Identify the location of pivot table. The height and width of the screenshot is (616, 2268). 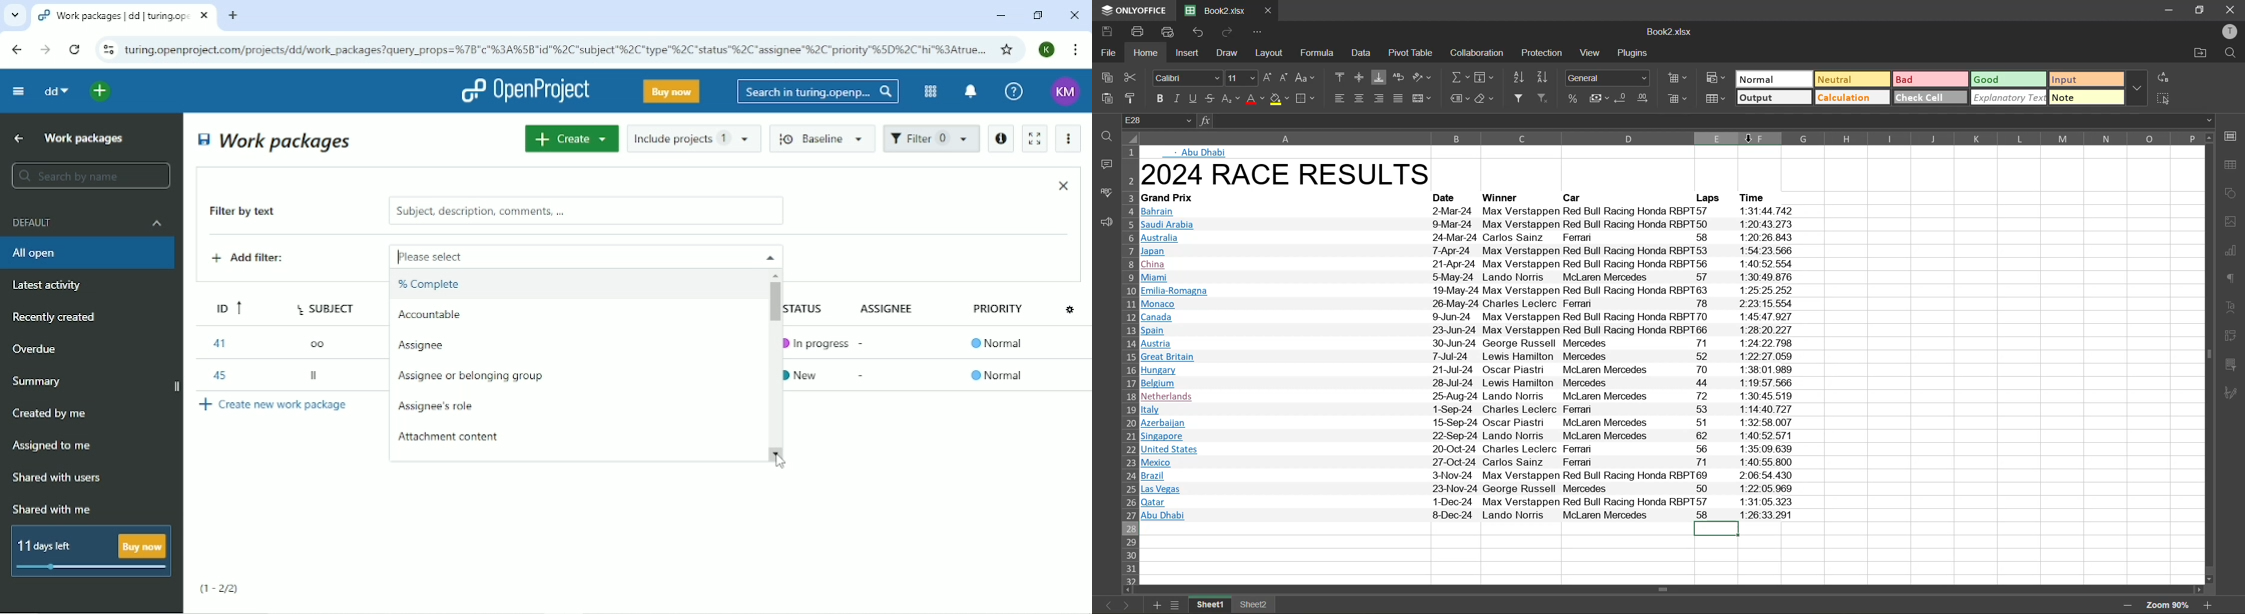
(1410, 53).